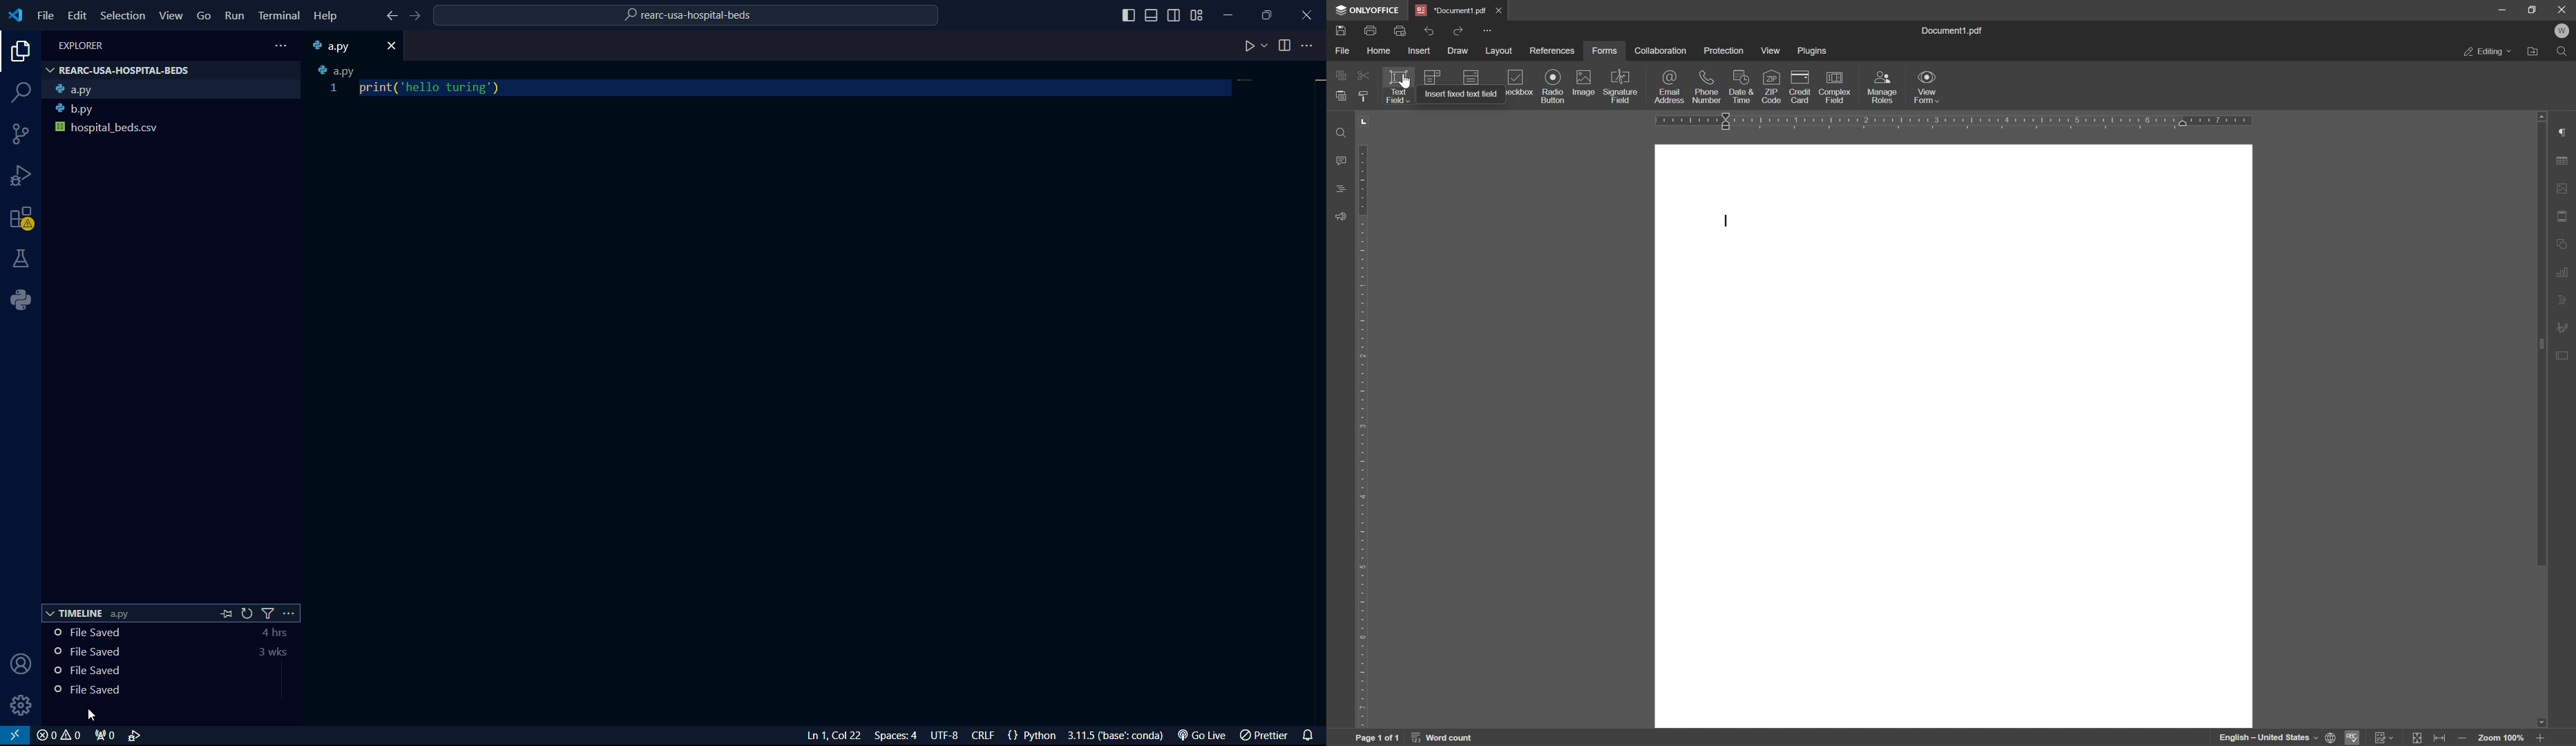 The width and height of the screenshot is (2576, 756). I want to click on timeline, so click(144, 672).